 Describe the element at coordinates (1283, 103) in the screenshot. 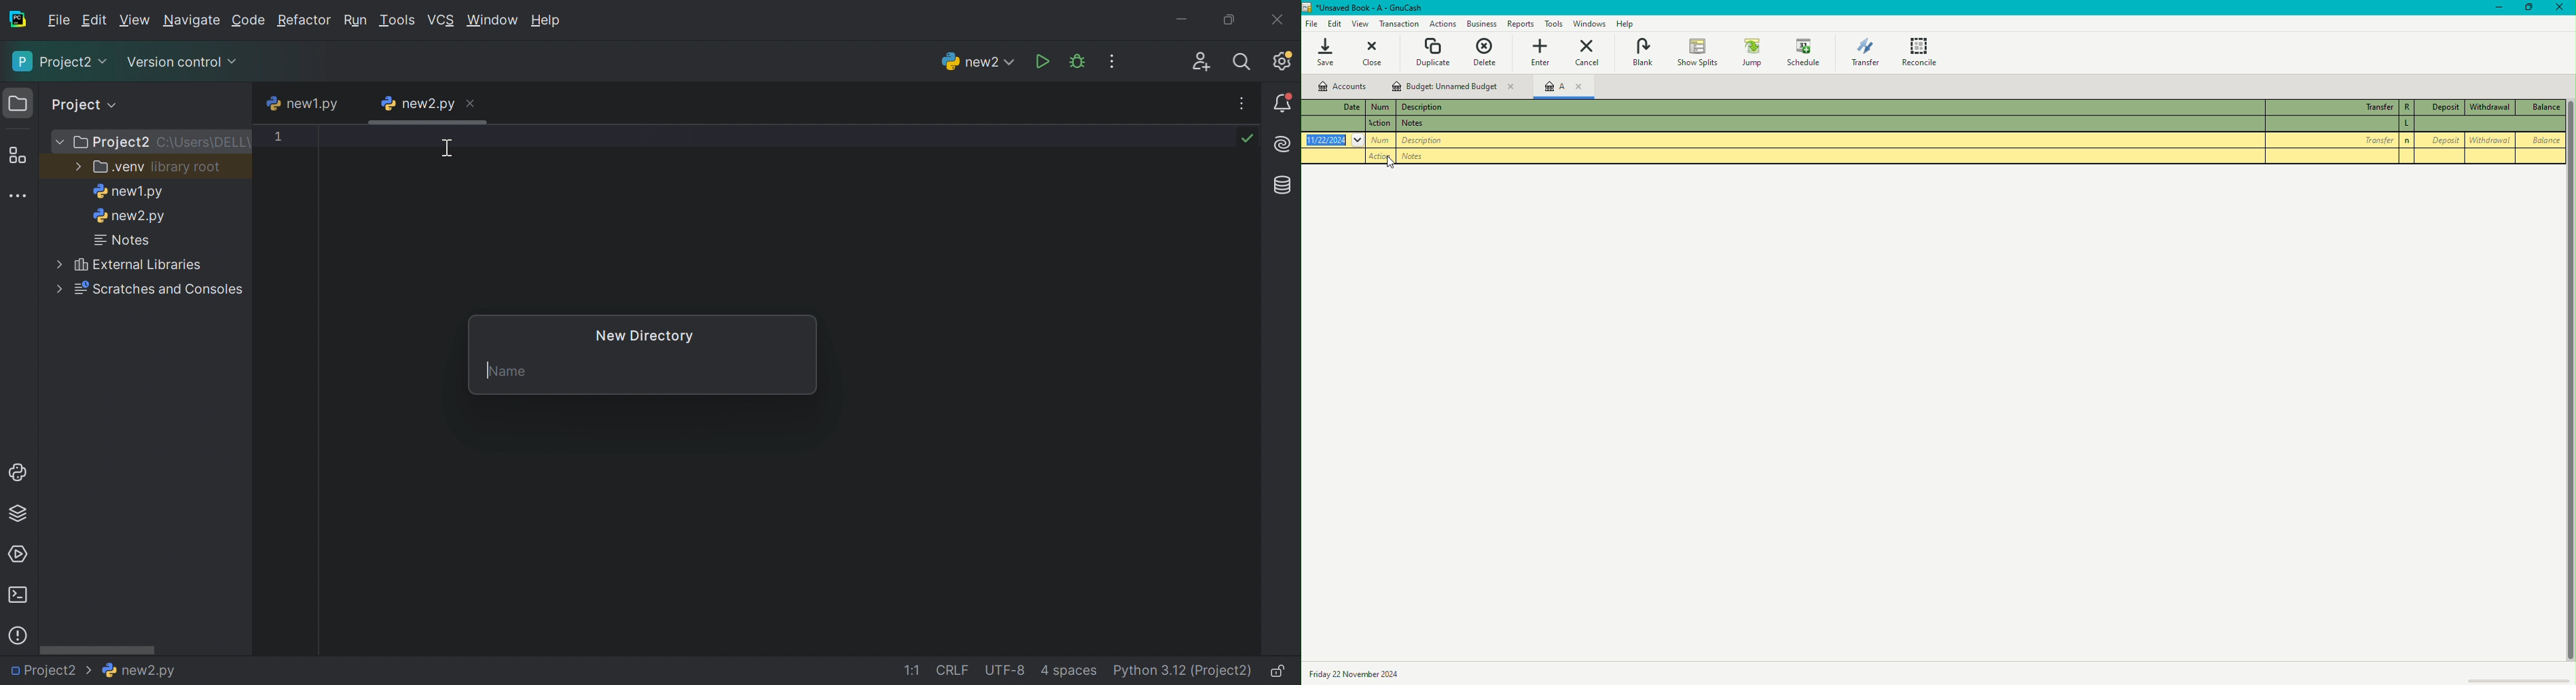

I see `Notifications` at that location.